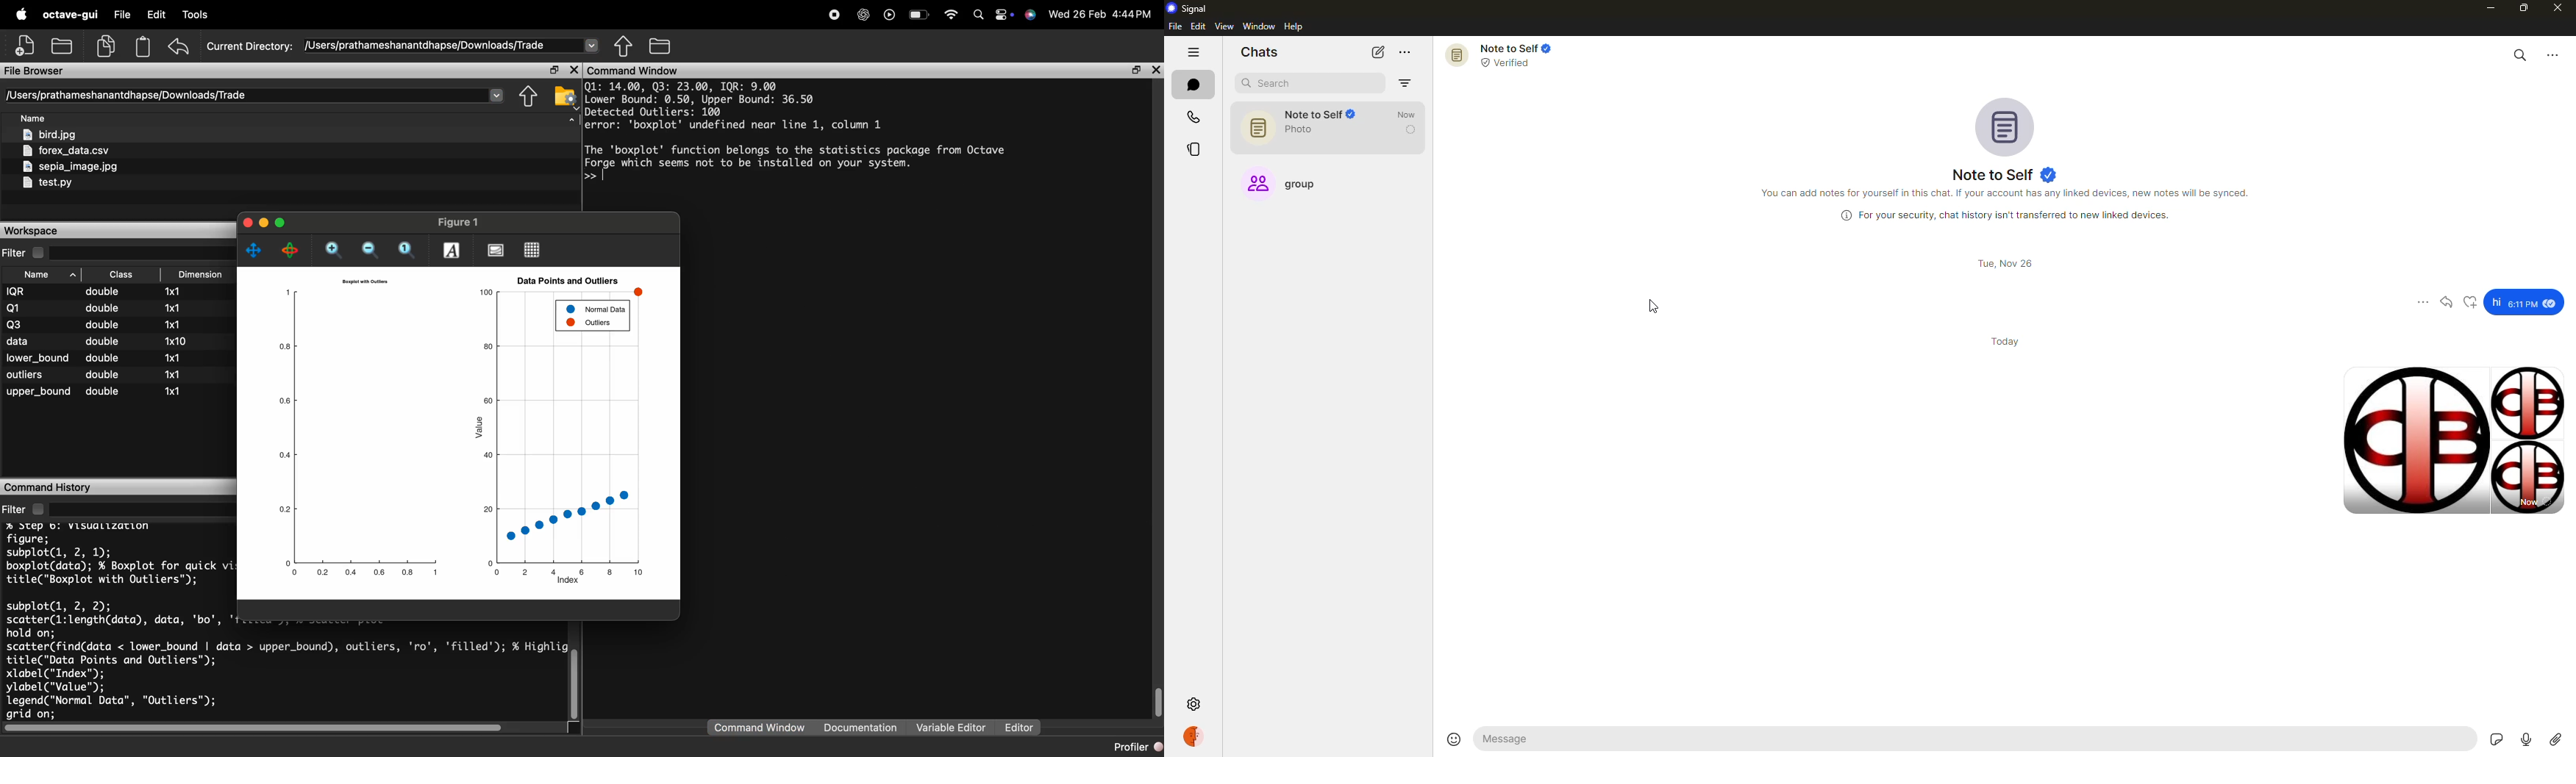 The image size is (2576, 784). What do you see at coordinates (760, 727) in the screenshot?
I see `Command Window` at bounding box center [760, 727].